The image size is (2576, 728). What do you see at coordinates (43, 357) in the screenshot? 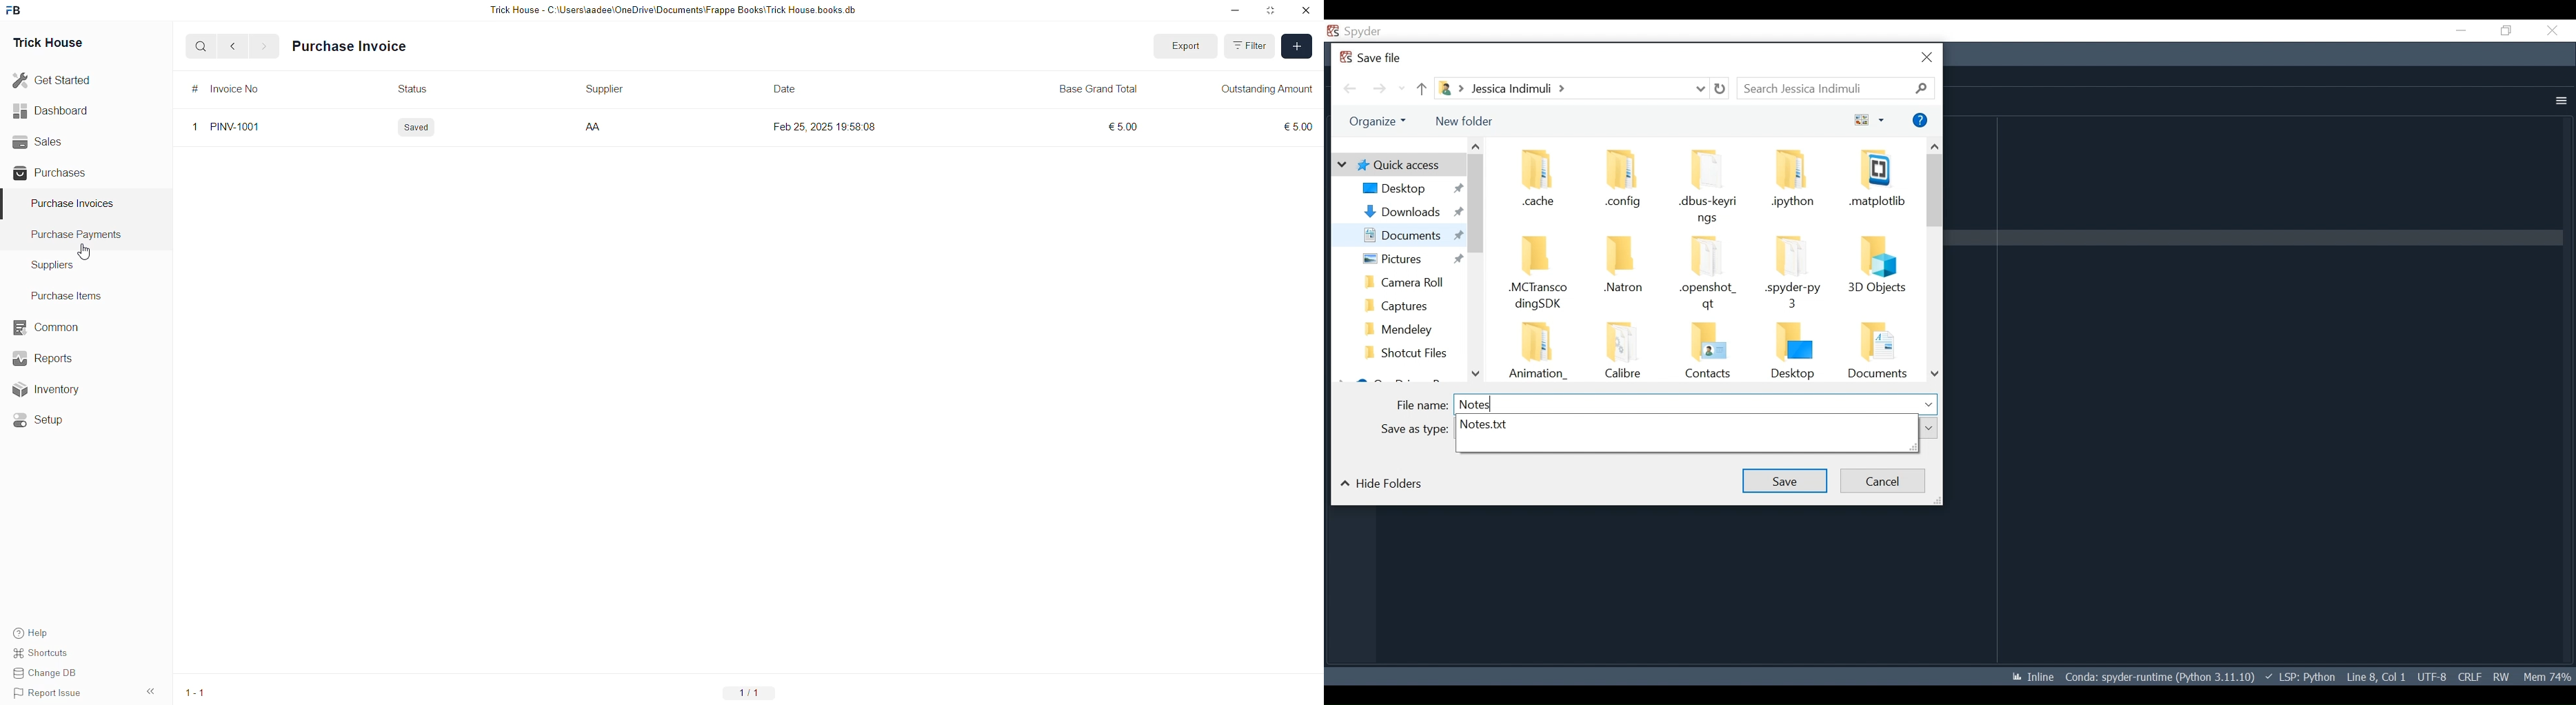
I see `Reports` at bounding box center [43, 357].